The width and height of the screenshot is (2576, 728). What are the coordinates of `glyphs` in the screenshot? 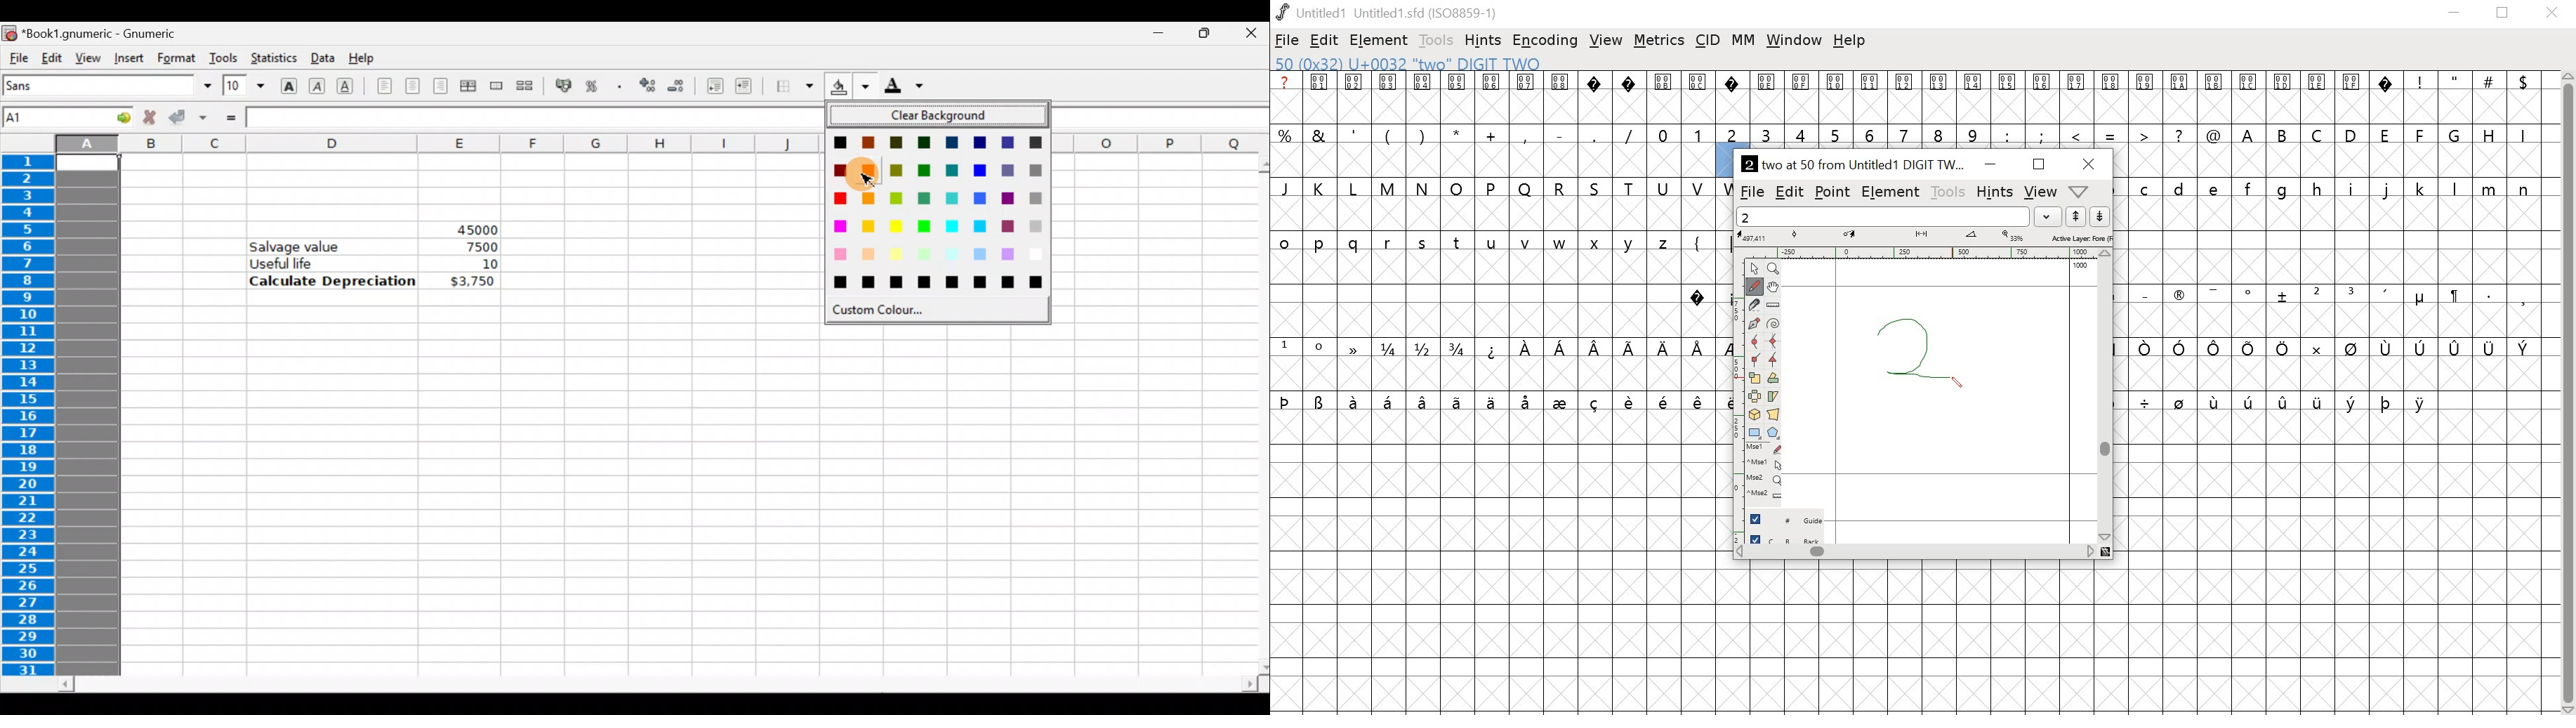 It's located at (2339, 299).